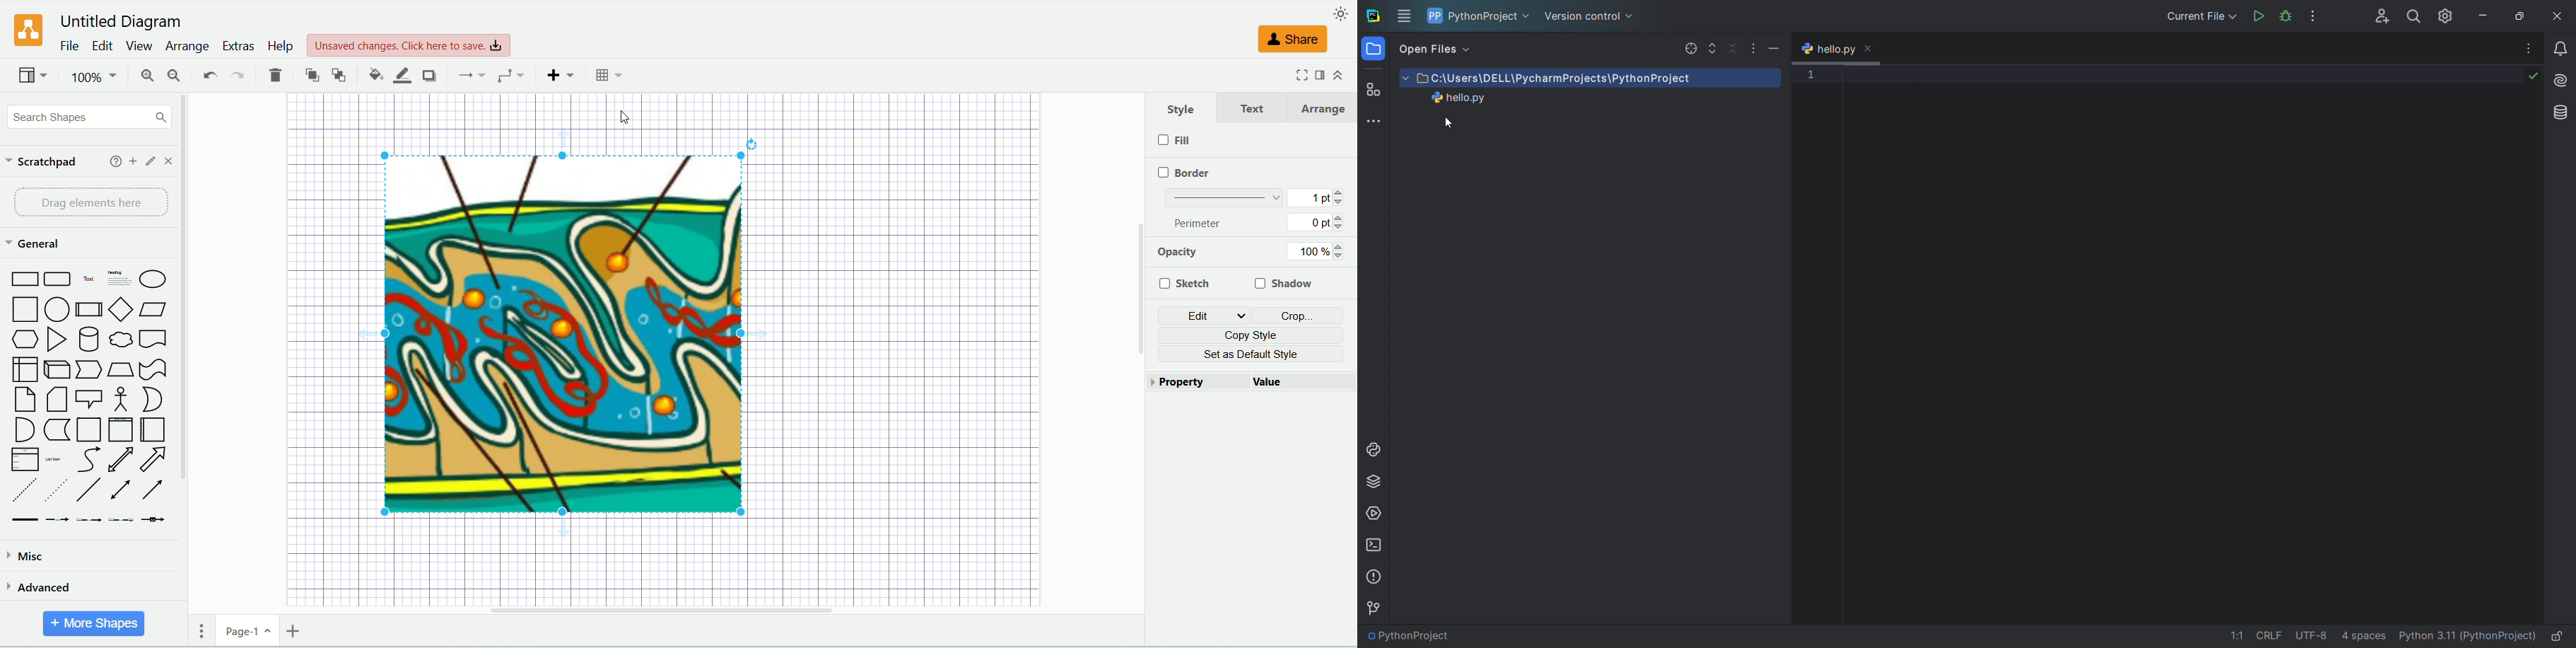  What do you see at coordinates (1255, 197) in the screenshot?
I see `border thickness` at bounding box center [1255, 197].